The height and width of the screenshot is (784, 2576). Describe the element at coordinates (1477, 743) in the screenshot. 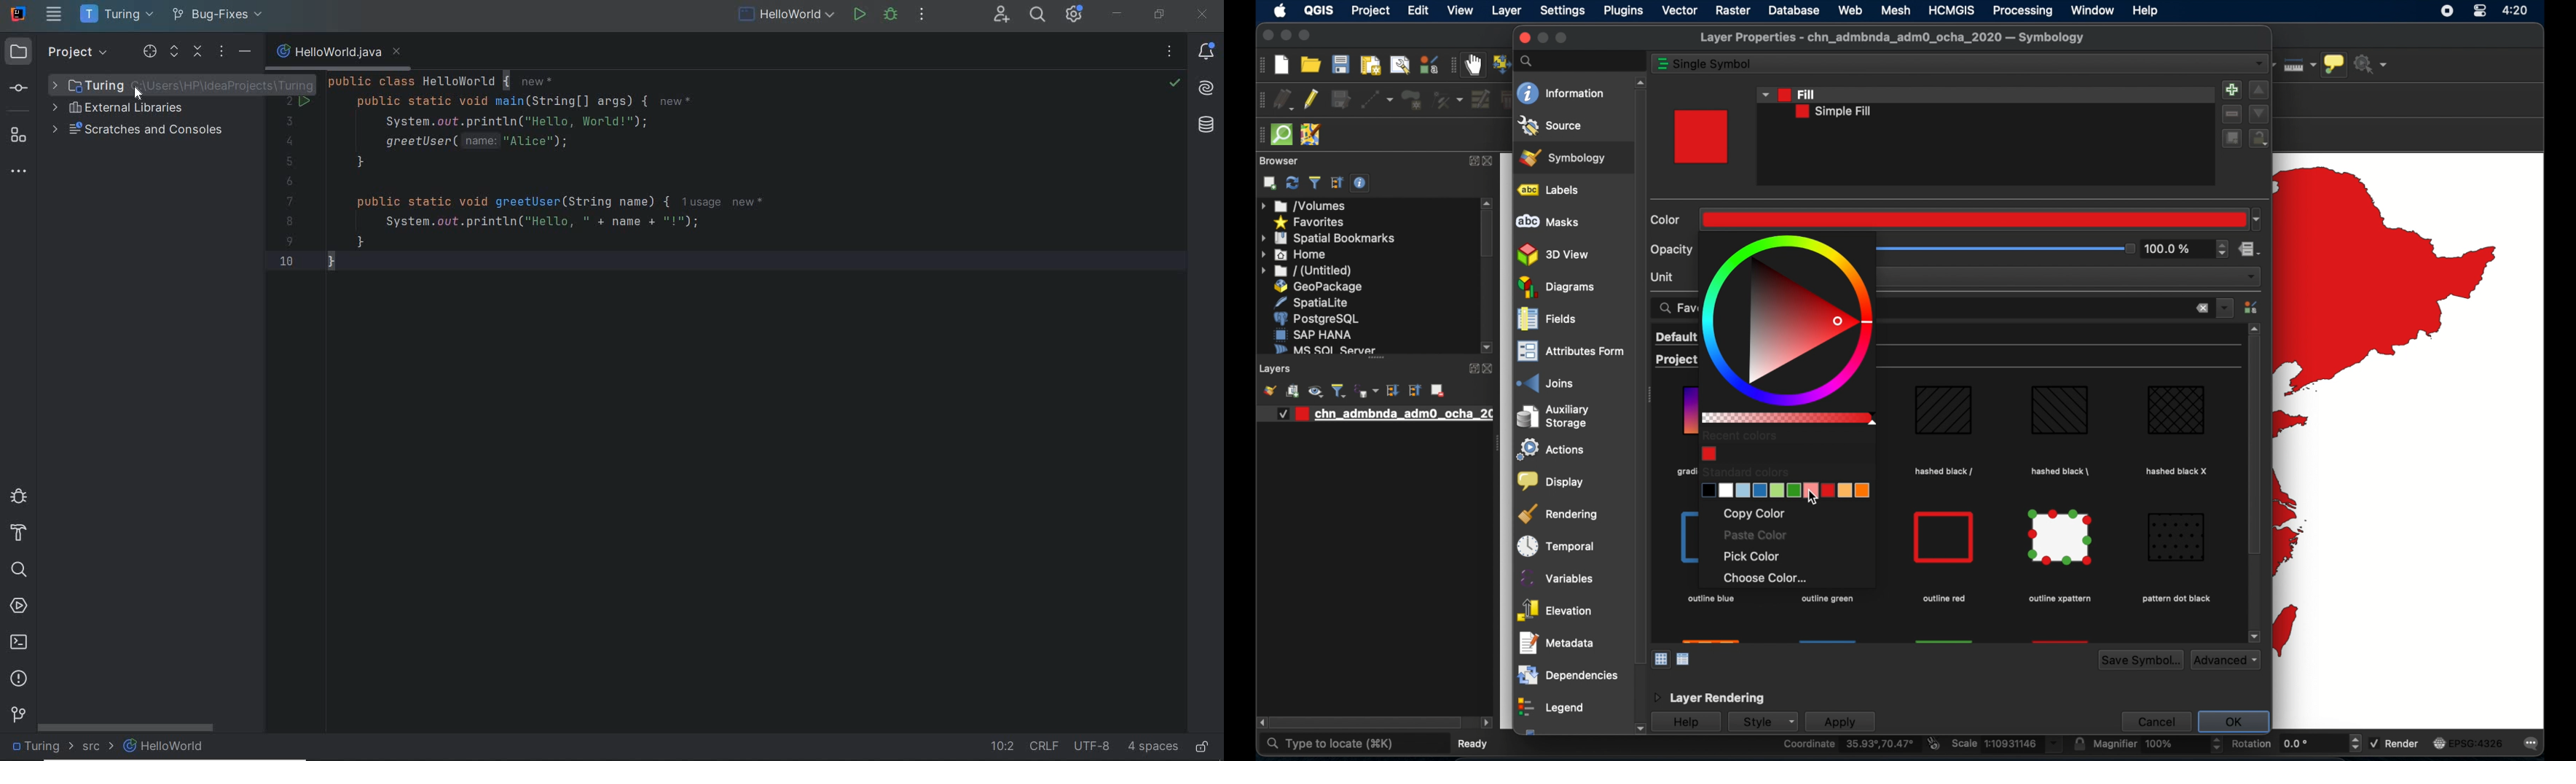

I see `ready` at that location.